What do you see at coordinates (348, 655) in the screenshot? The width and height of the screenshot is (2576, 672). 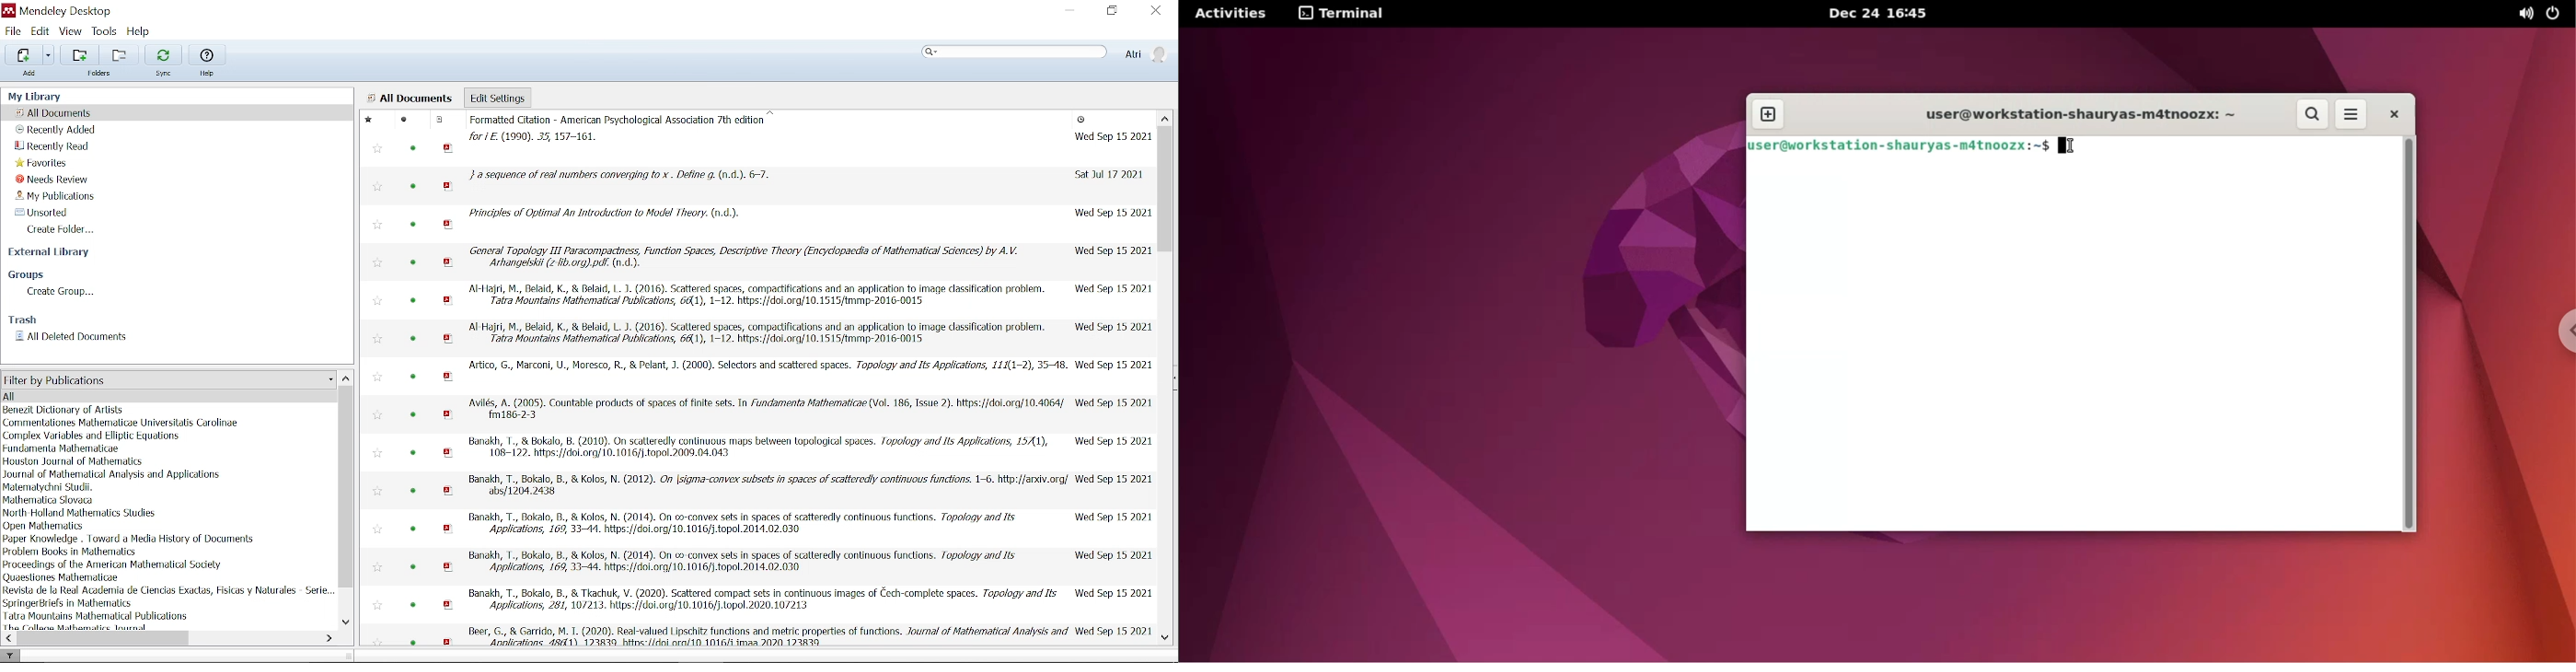 I see `change sidebar width` at bounding box center [348, 655].